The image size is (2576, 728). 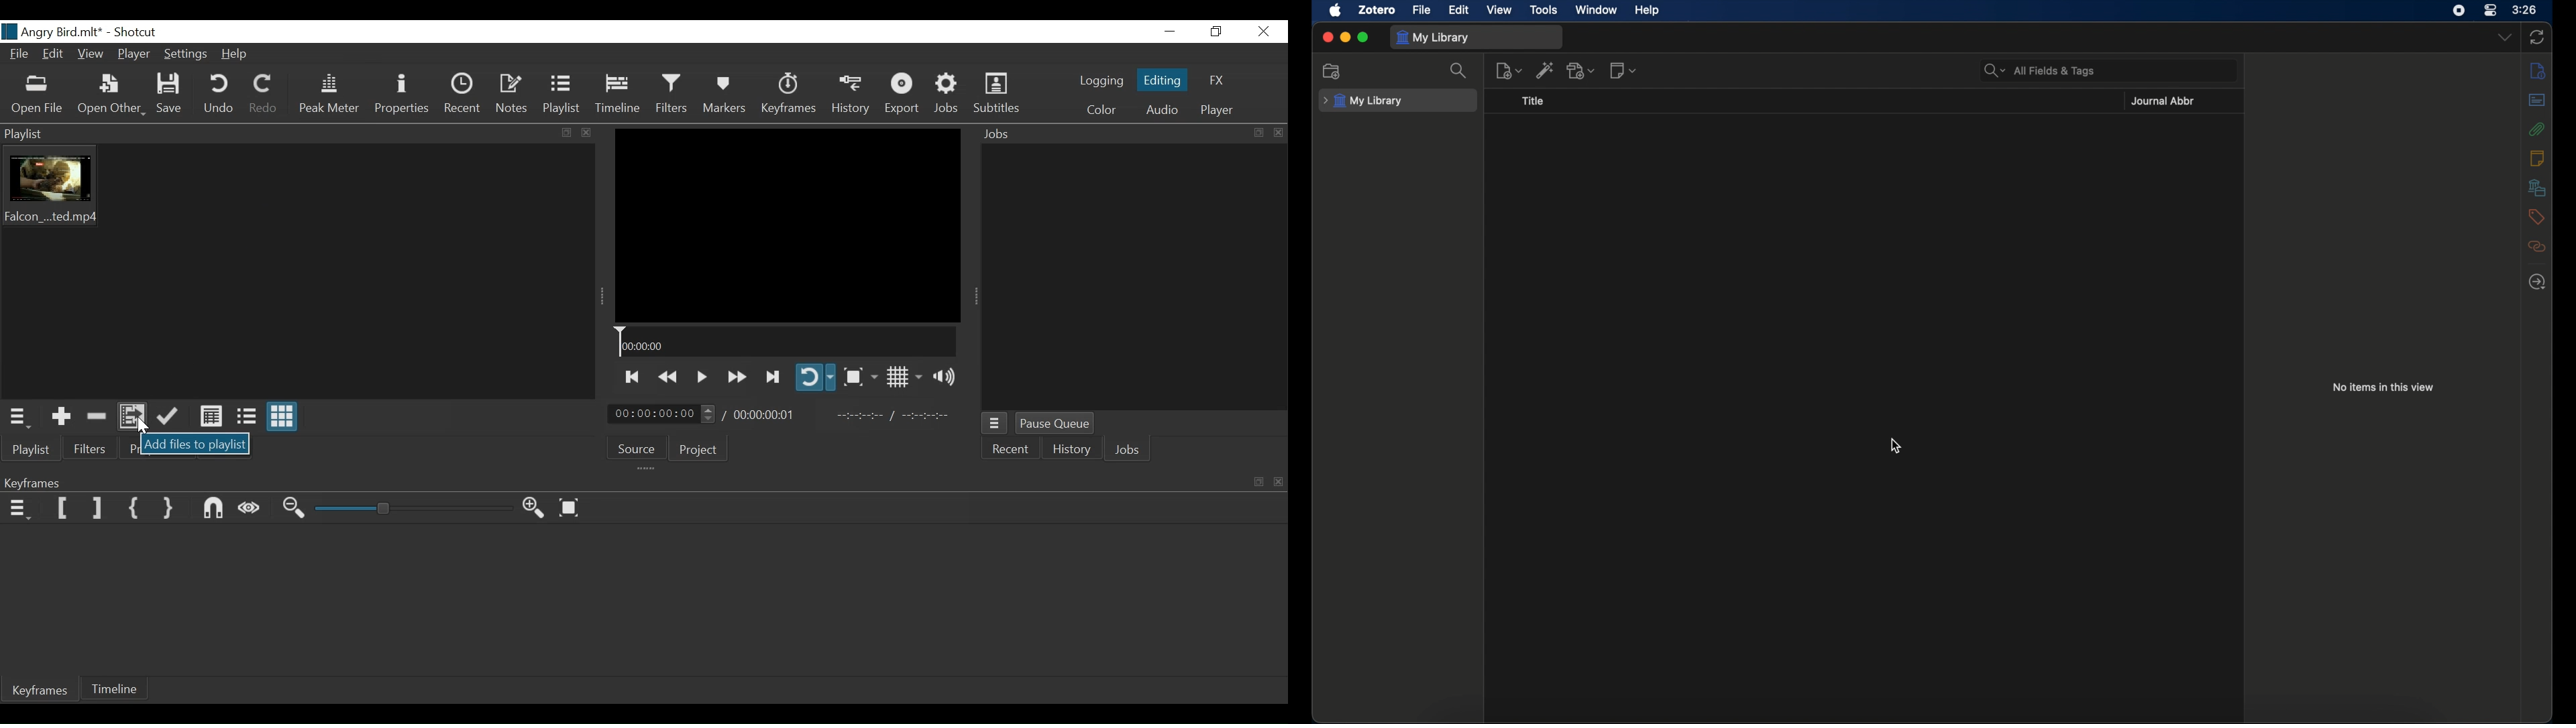 What do you see at coordinates (2536, 70) in the screenshot?
I see `info` at bounding box center [2536, 70].